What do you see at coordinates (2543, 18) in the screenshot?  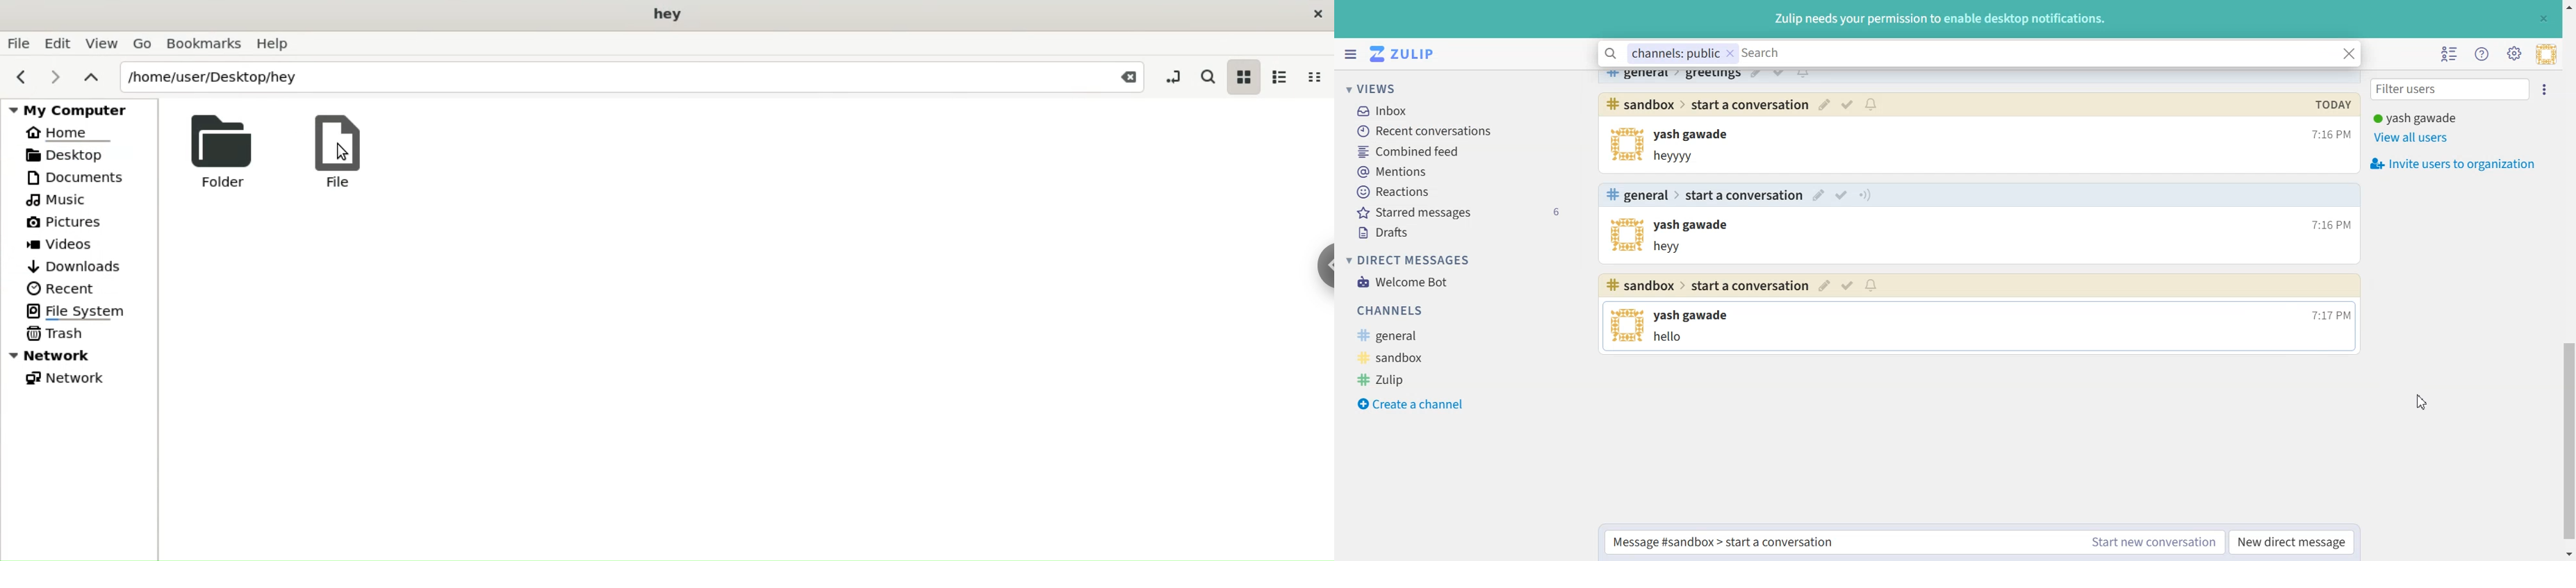 I see `Close` at bounding box center [2543, 18].